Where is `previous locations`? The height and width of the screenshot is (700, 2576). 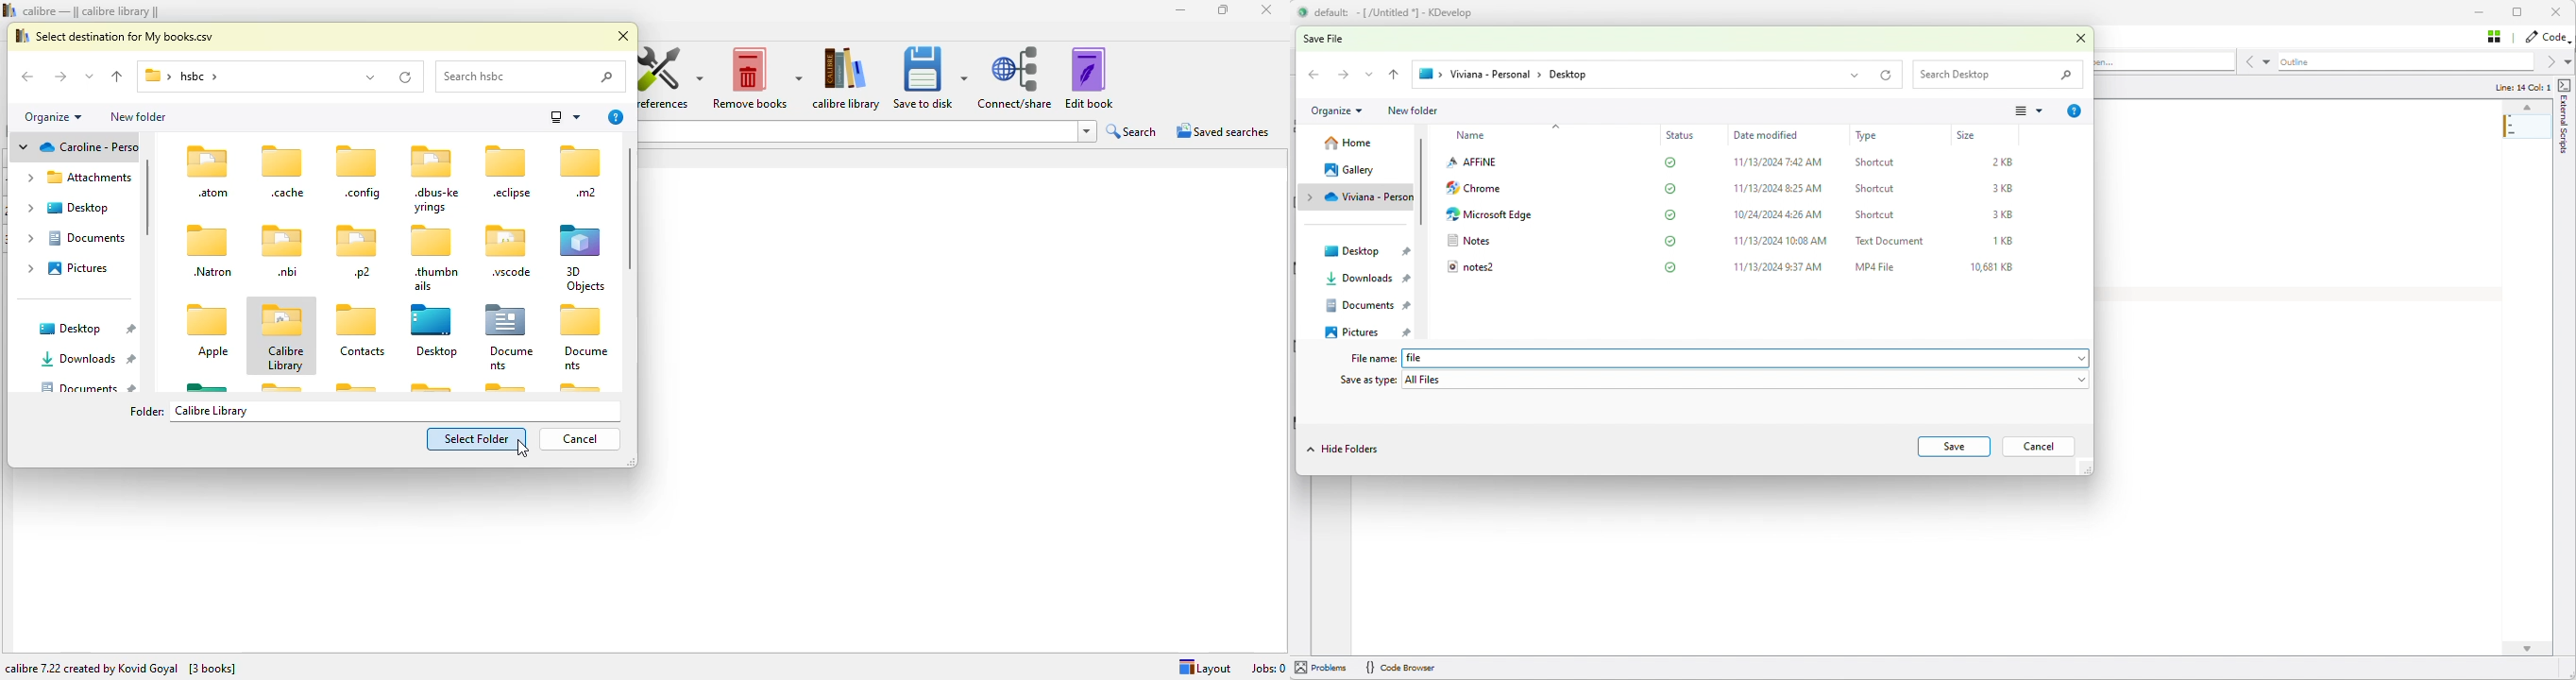
previous locations is located at coordinates (370, 76).